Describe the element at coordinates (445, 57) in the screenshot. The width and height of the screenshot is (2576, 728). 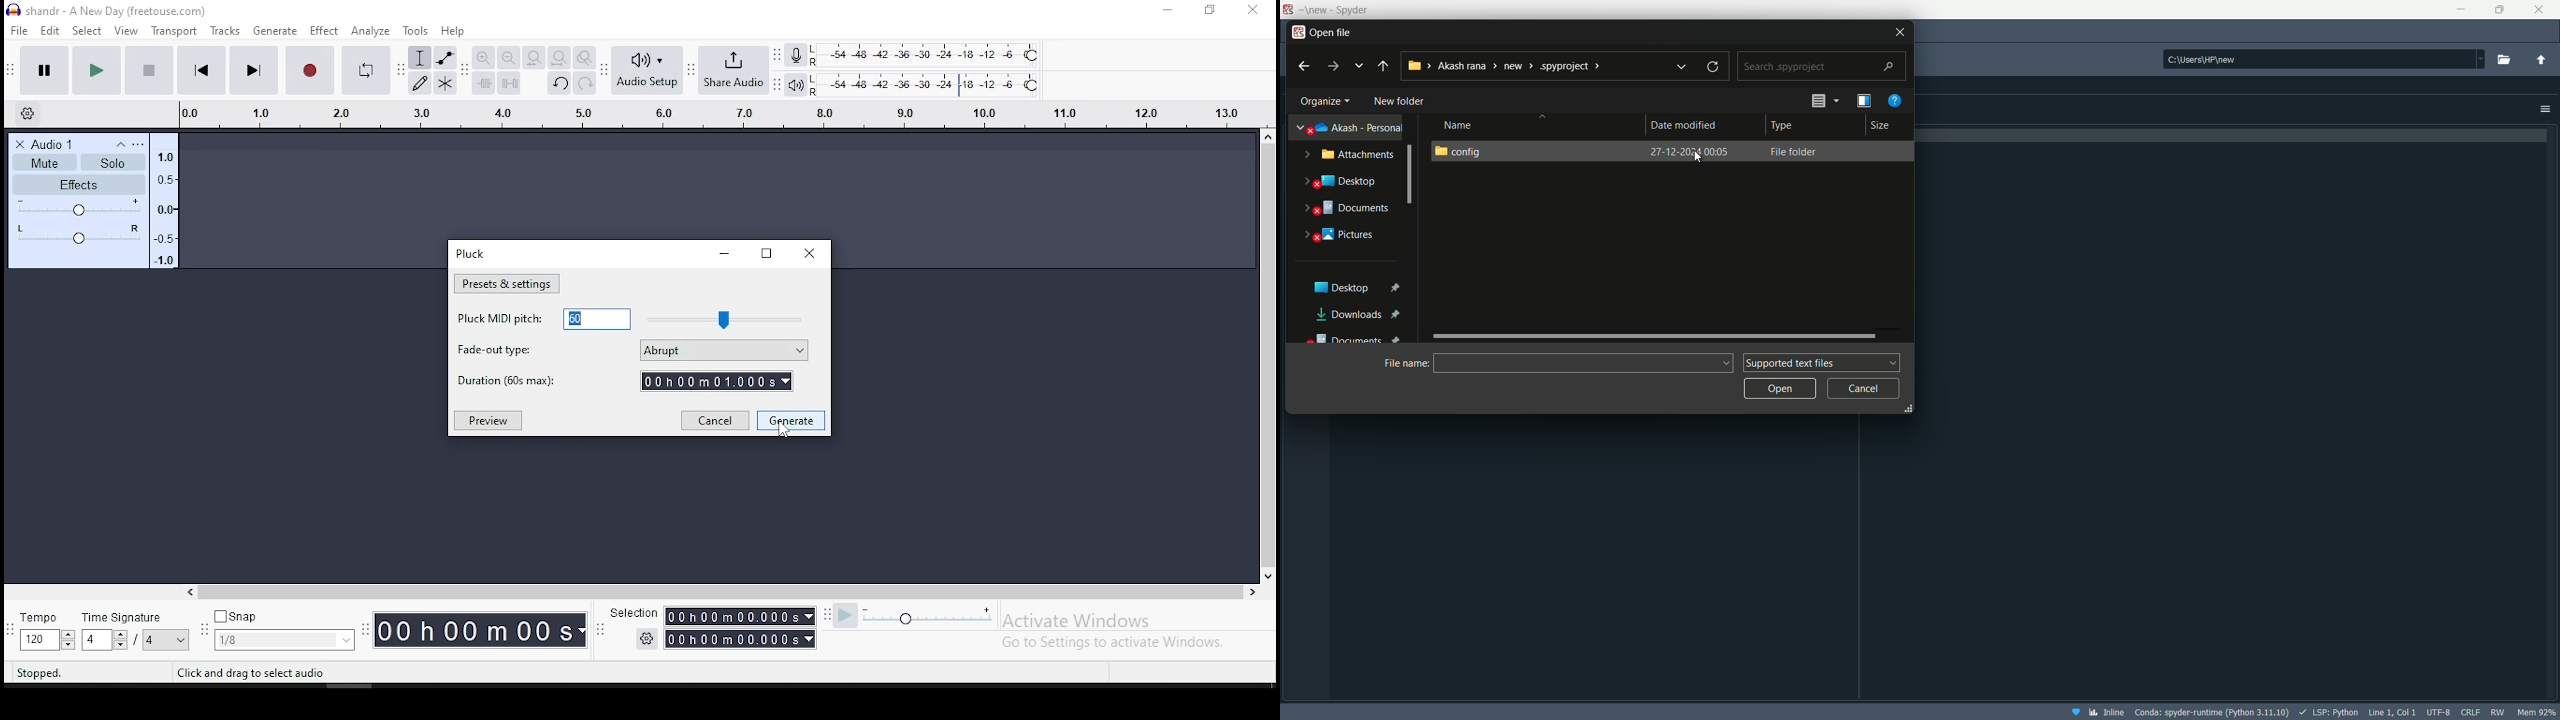
I see `envelope tool` at that location.